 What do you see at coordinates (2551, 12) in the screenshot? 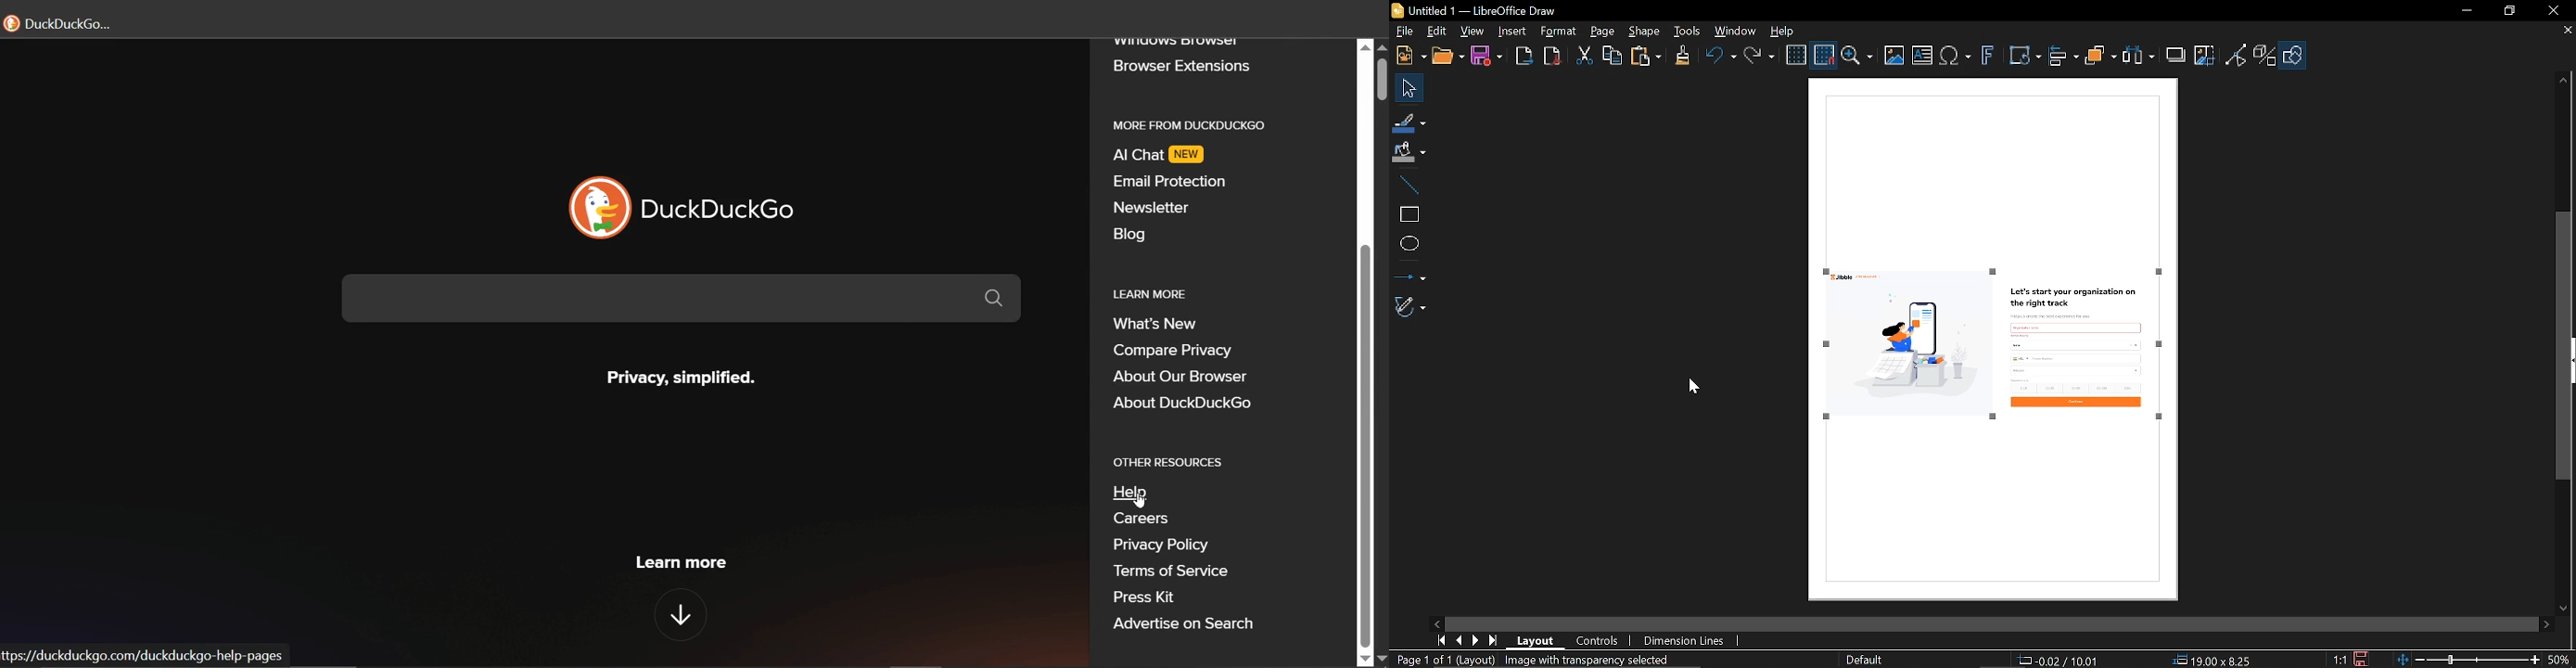
I see `Close` at bounding box center [2551, 12].